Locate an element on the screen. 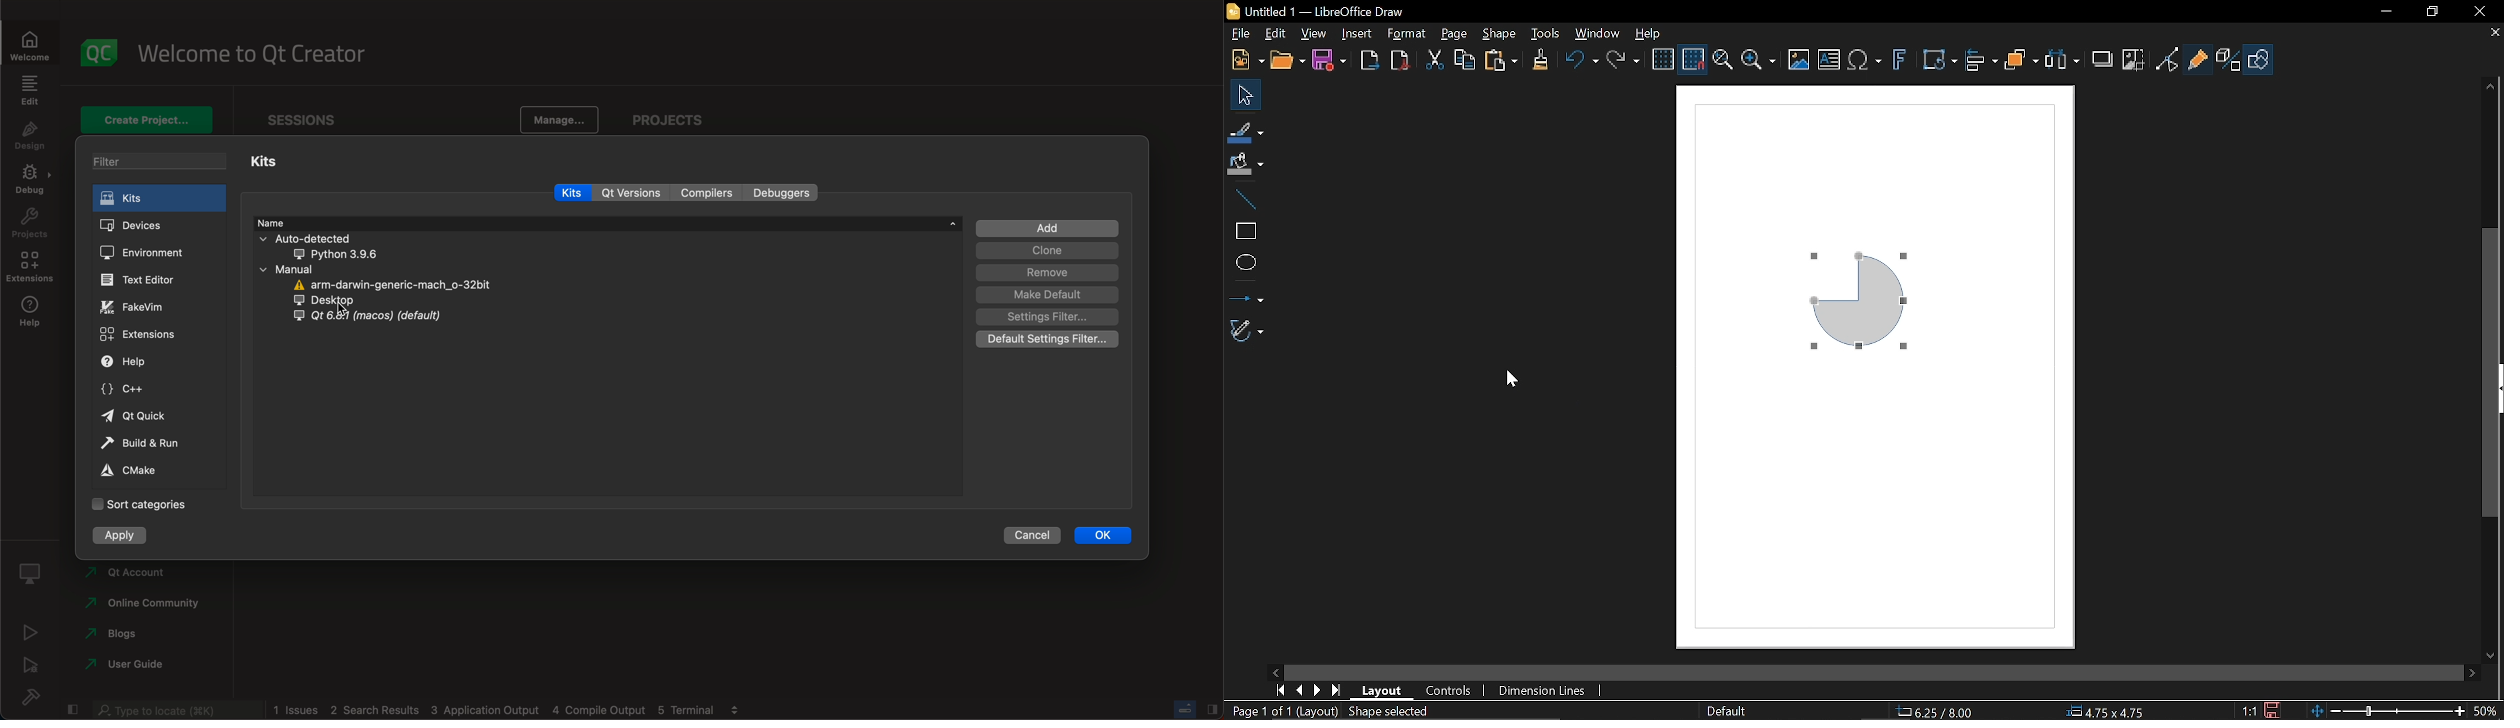 The image size is (2520, 728). extensions is located at coordinates (31, 268).